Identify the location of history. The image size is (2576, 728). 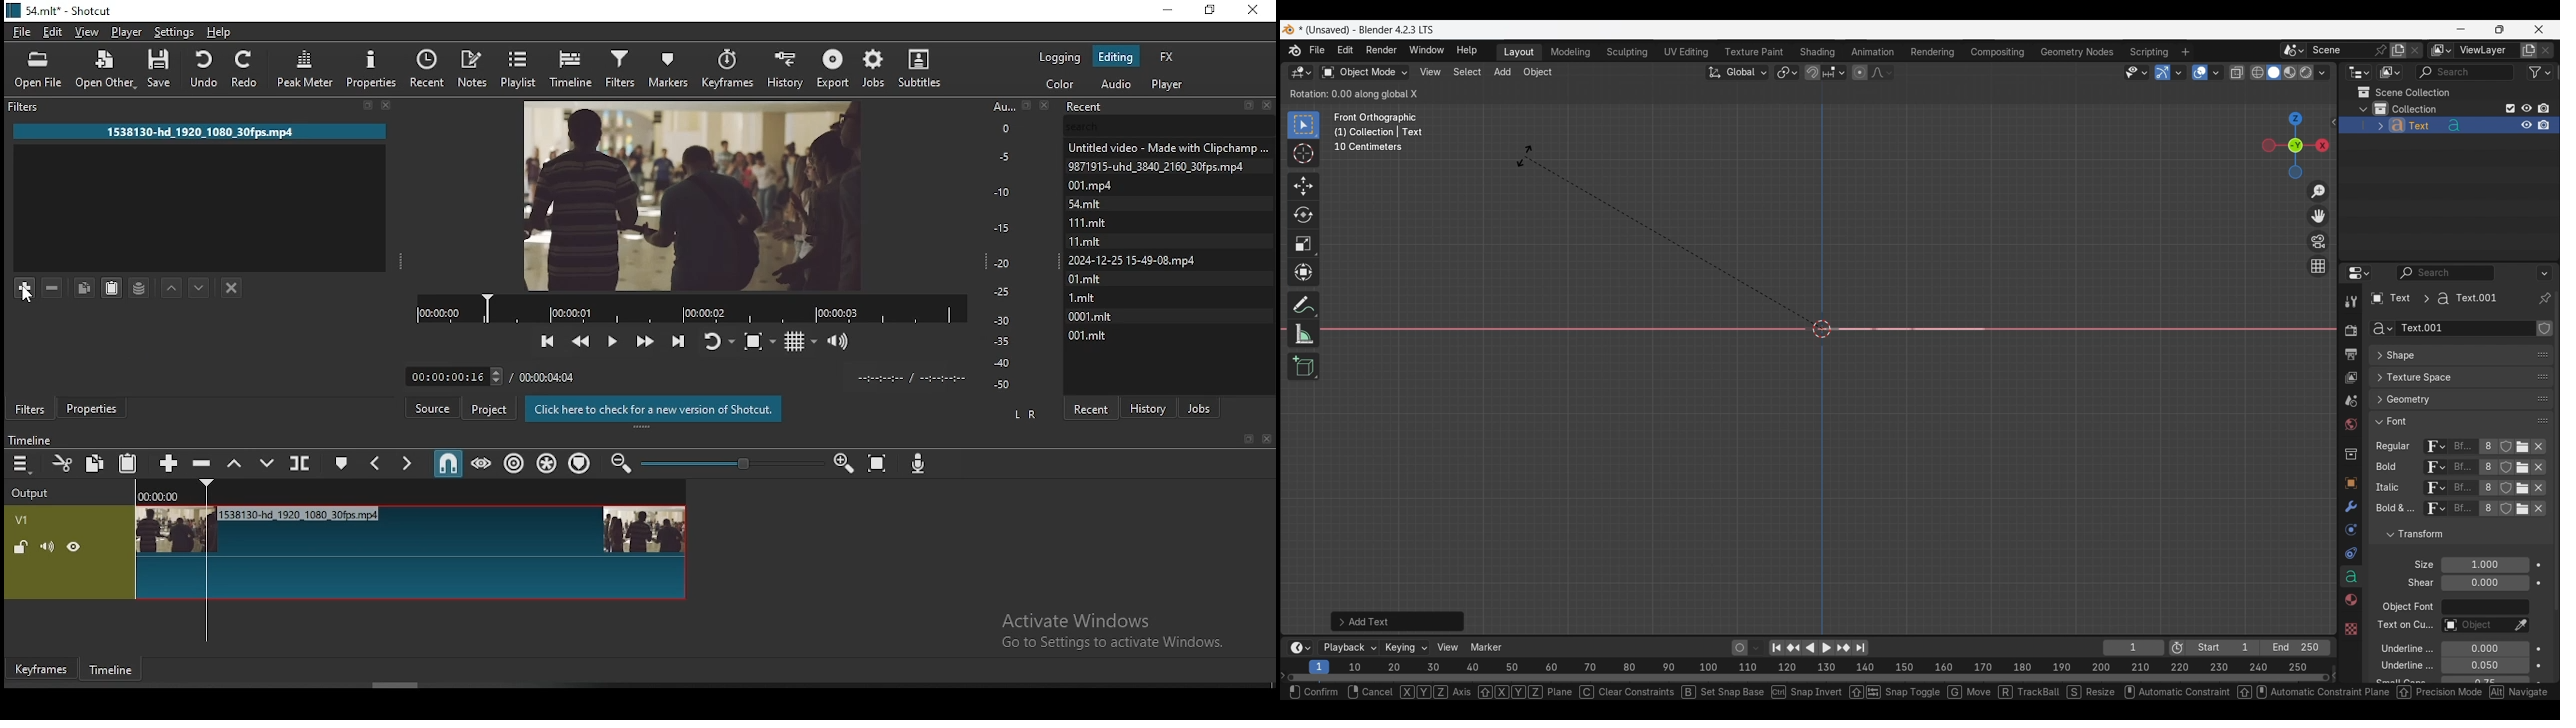
(1150, 402).